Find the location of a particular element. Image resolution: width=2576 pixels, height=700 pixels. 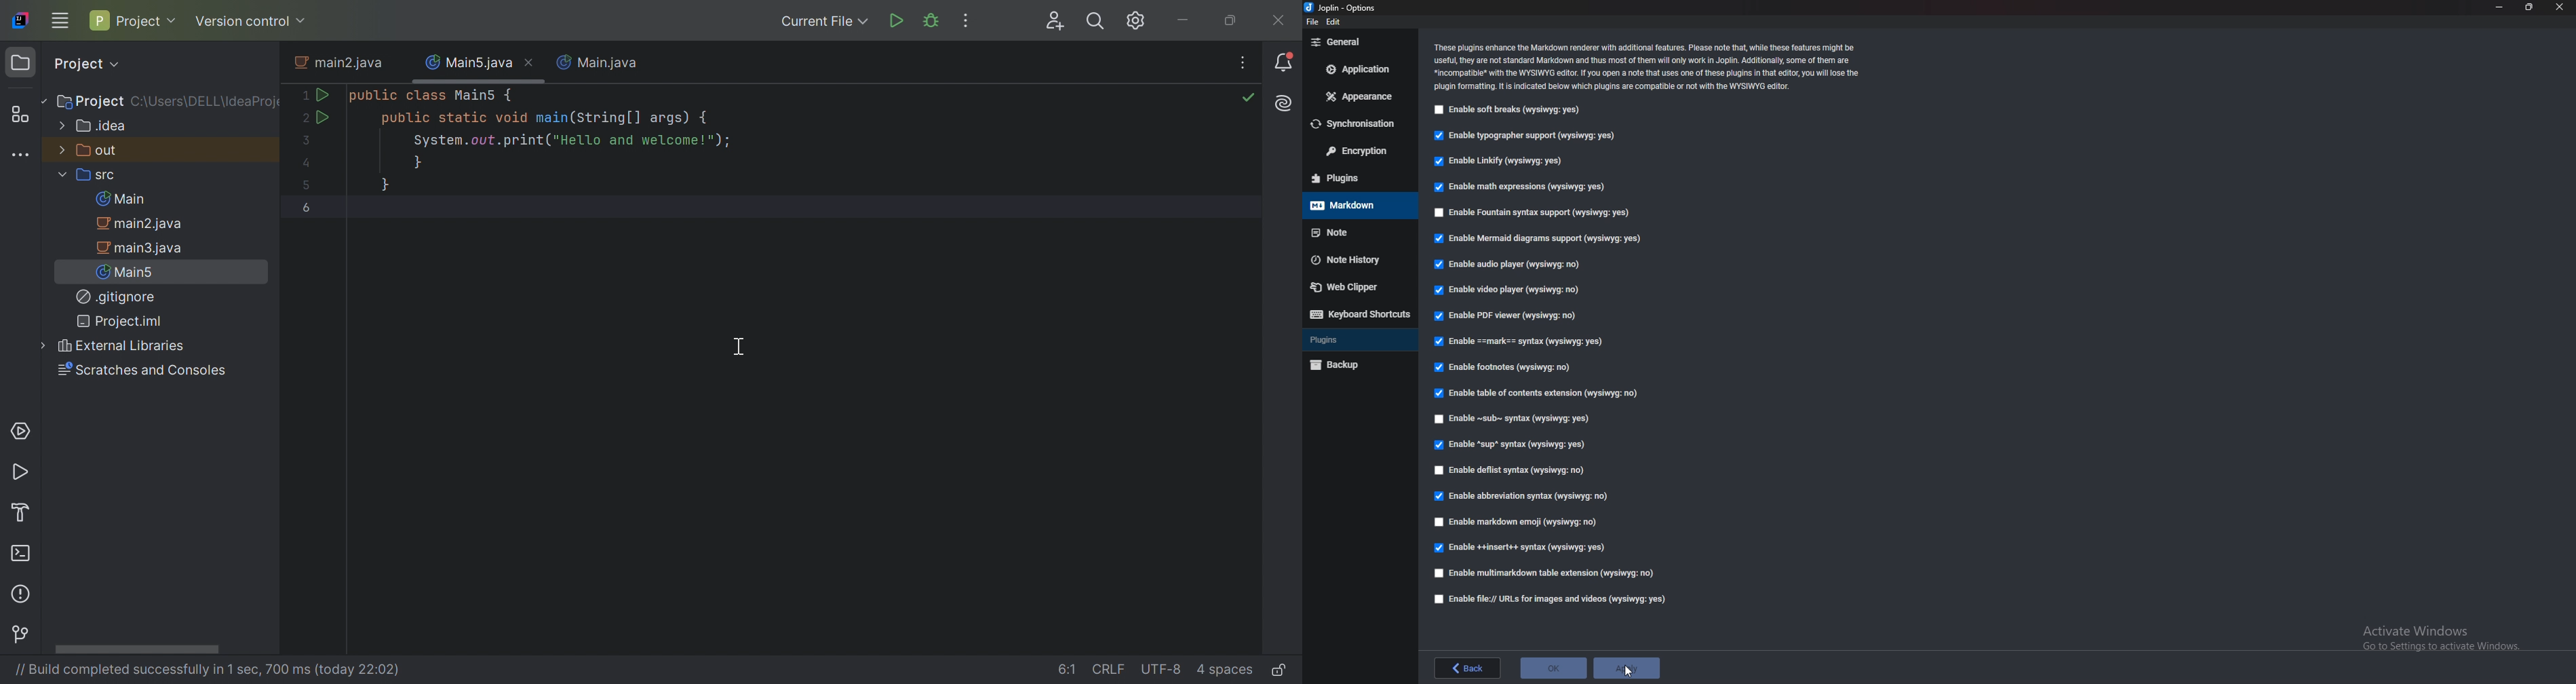

 Enable mermaid diagrams is located at coordinates (1541, 238).